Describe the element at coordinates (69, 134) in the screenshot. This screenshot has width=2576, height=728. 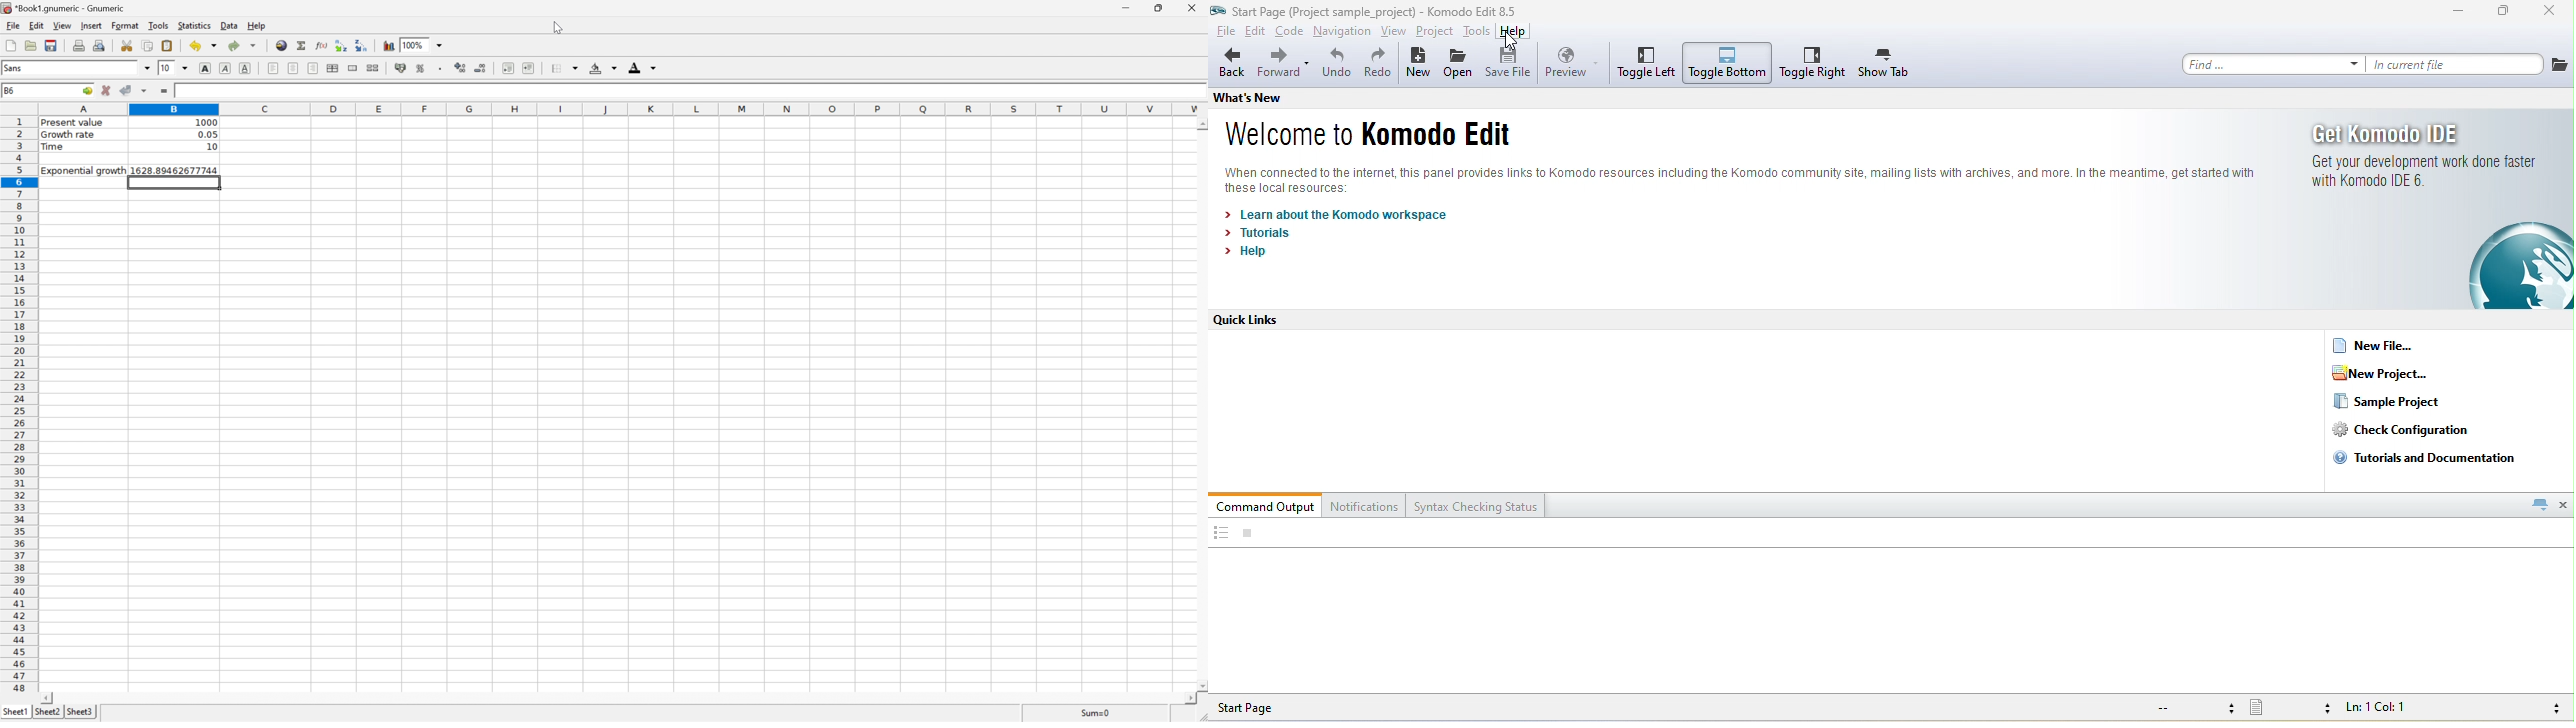
I see `Growth rate` at that location.